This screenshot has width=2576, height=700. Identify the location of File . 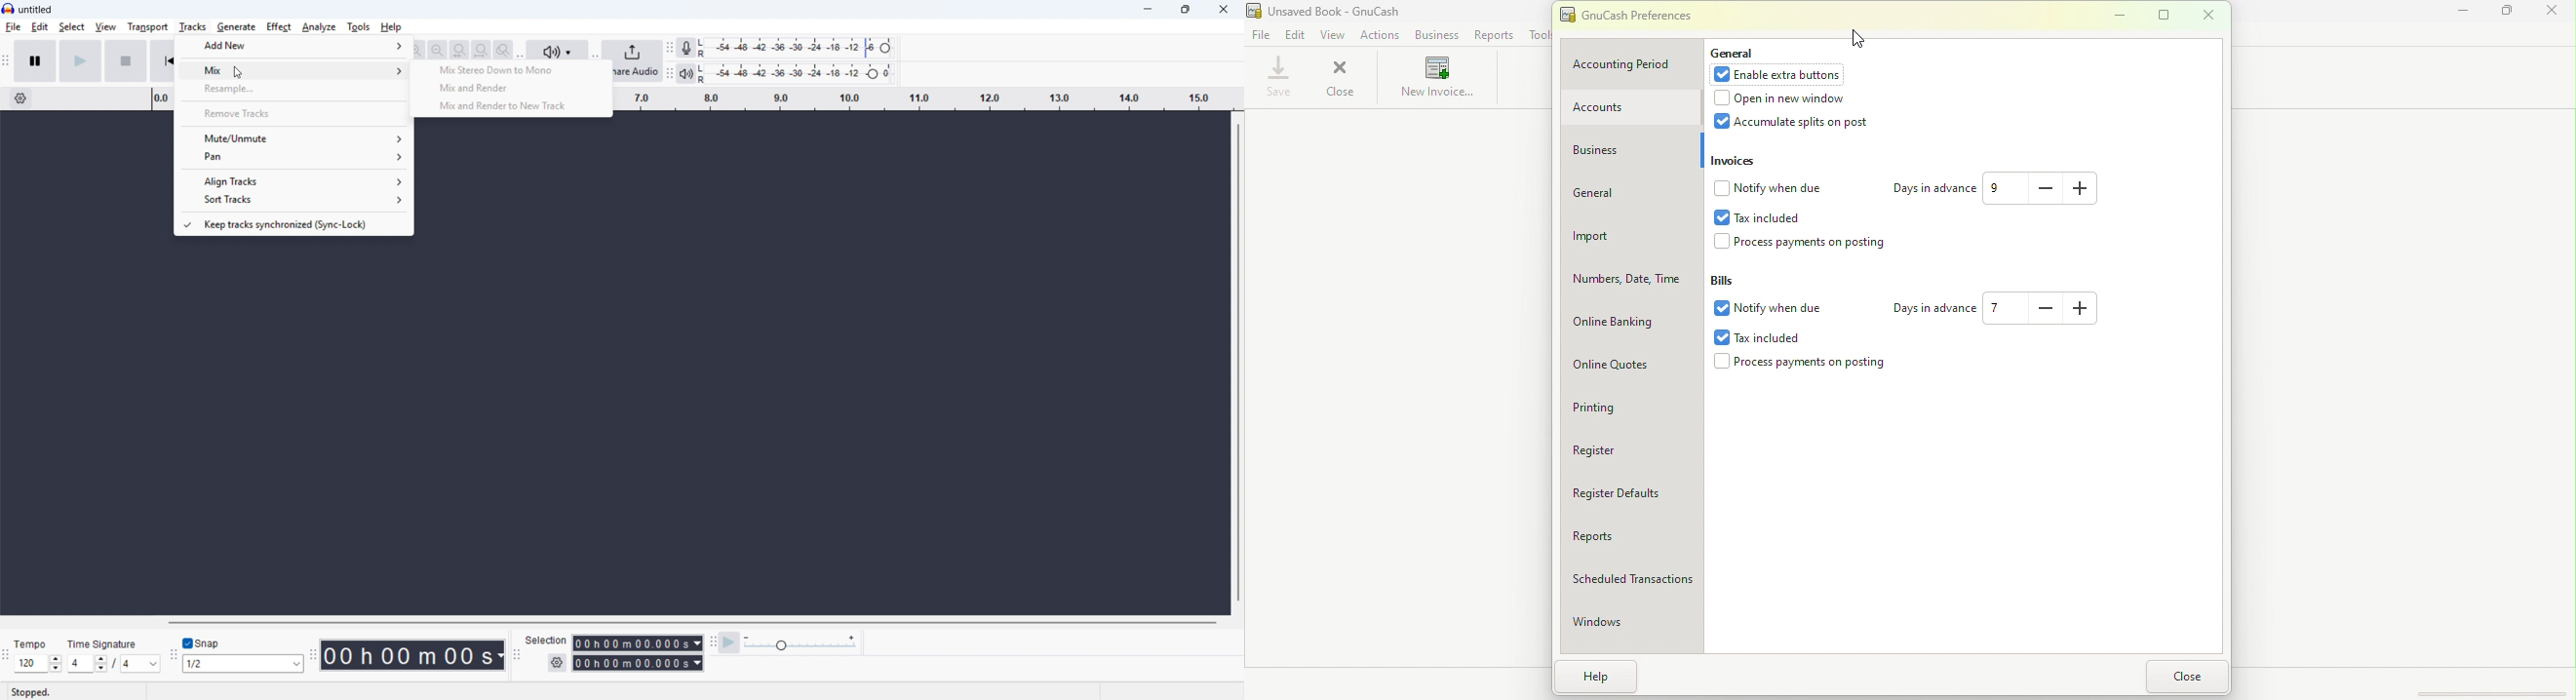
(14, 27).